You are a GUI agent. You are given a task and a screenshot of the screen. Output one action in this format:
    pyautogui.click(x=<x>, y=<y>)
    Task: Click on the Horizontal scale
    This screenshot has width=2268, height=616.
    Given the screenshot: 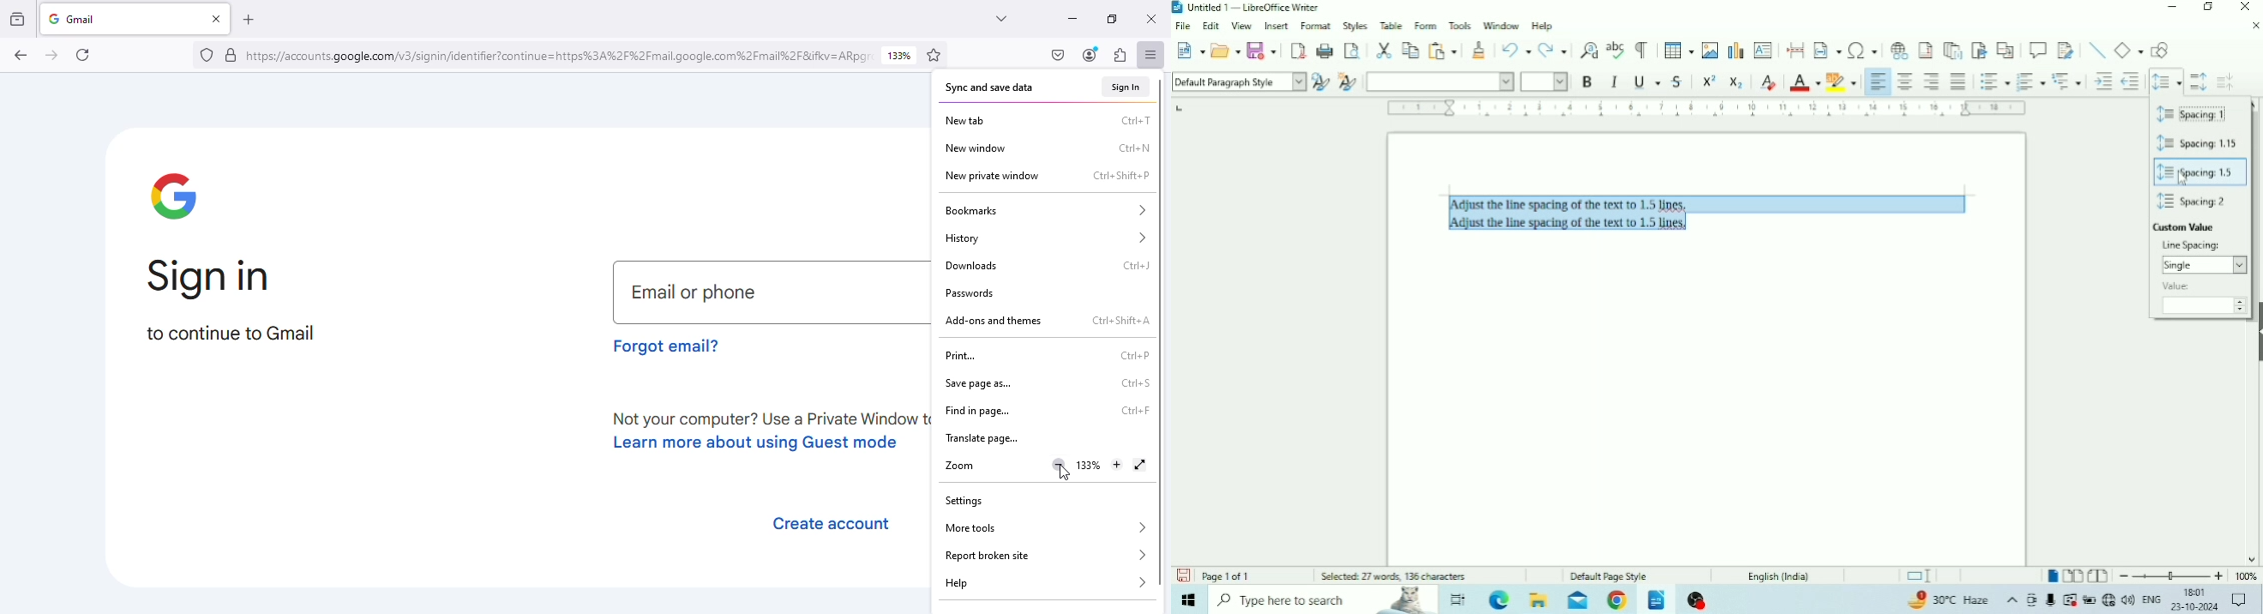 What is the action you would take?
    pyautogui.click(x=1706, y=108)
    